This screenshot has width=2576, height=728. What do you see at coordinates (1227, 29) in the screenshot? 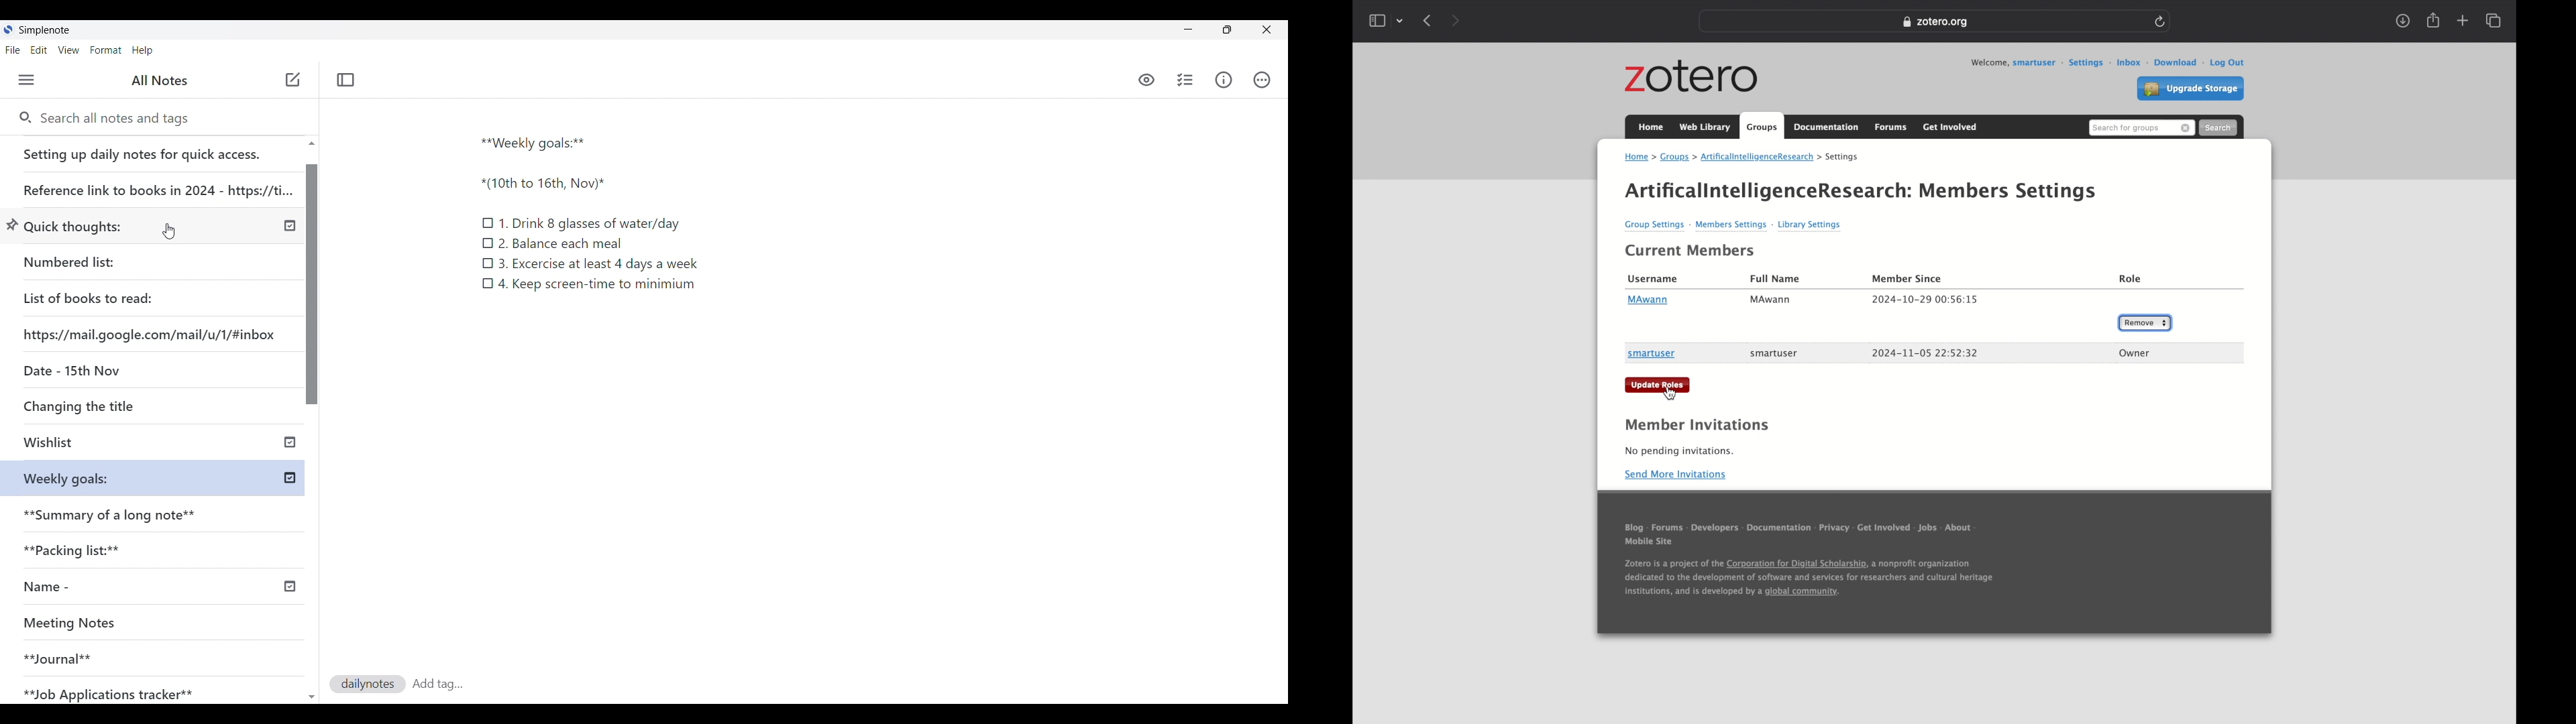
I see `toggle screen size` at bounding box center [1227, 29].